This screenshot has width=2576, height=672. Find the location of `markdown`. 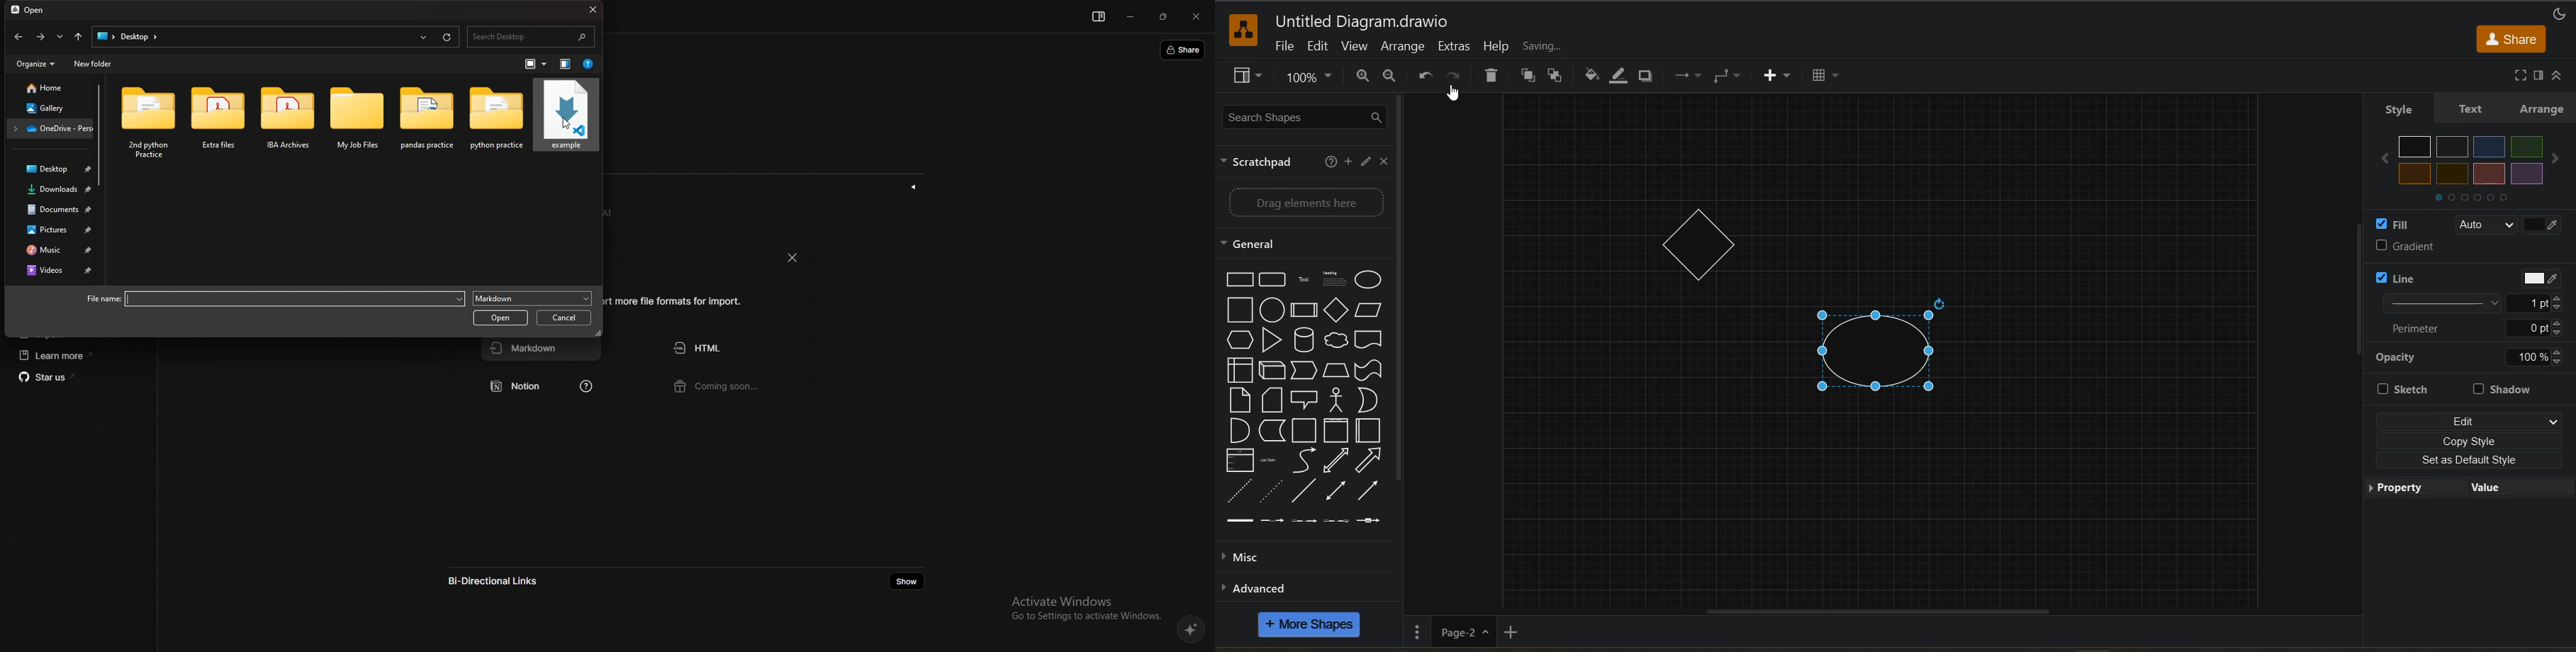

markdown is located at coordinates (543, 351).